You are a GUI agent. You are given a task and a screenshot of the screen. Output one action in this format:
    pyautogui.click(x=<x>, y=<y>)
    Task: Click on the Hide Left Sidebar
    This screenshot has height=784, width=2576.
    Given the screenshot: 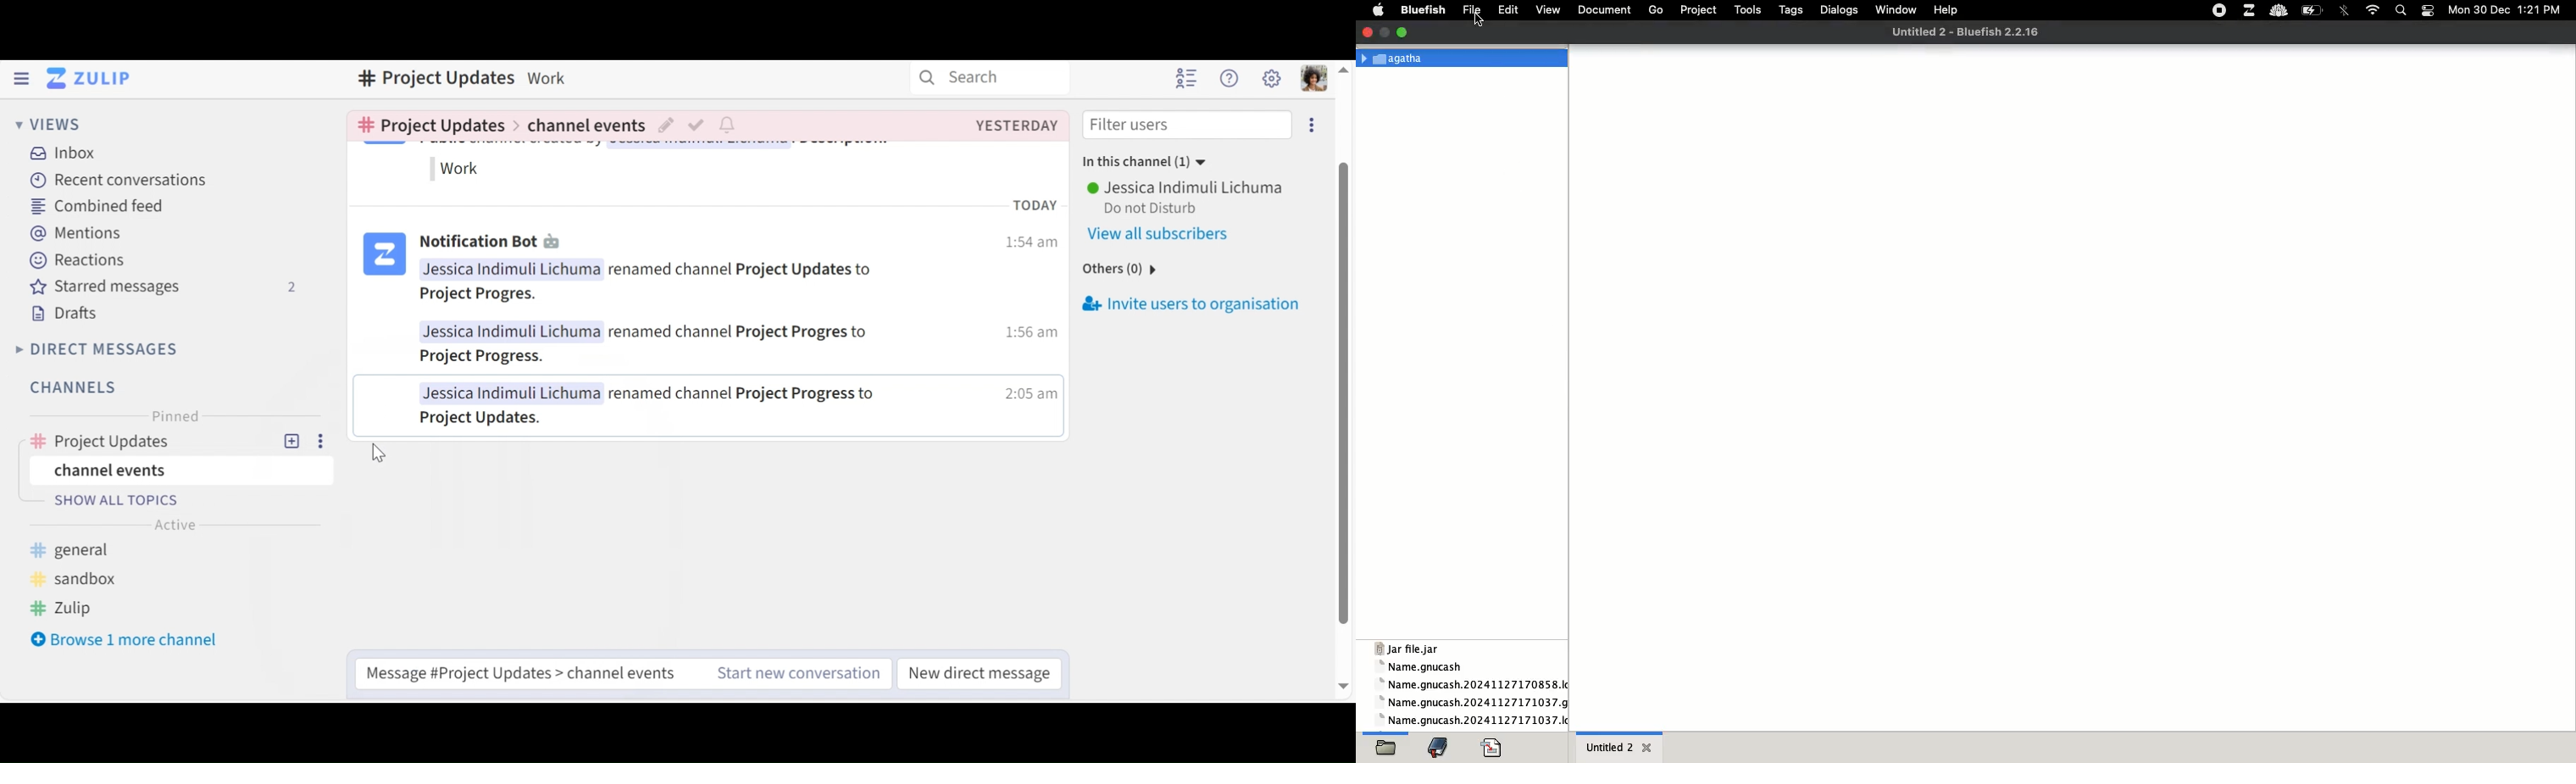 What is the action you would take?
    pyautogui.click(x=22, y=78)
    